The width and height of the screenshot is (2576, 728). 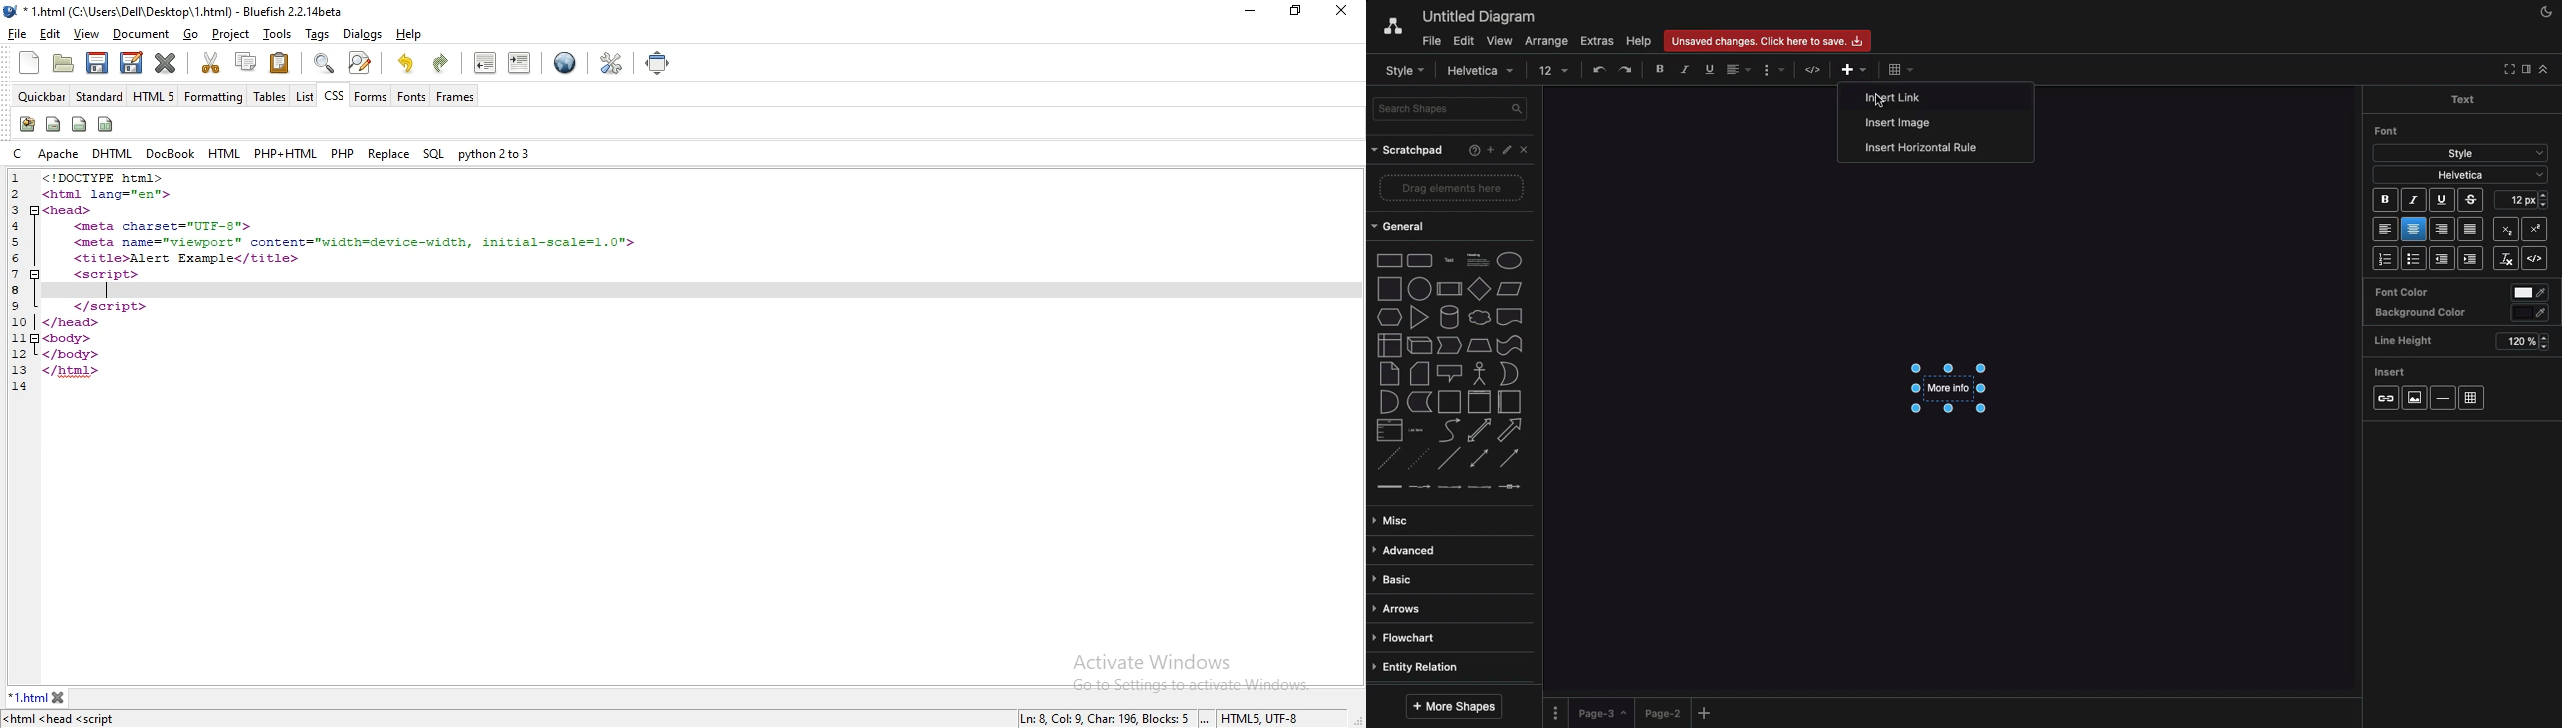 What do you see at coordinates (19, 371) in the screenshot?
I see `13` at bounding box center [19, 371].